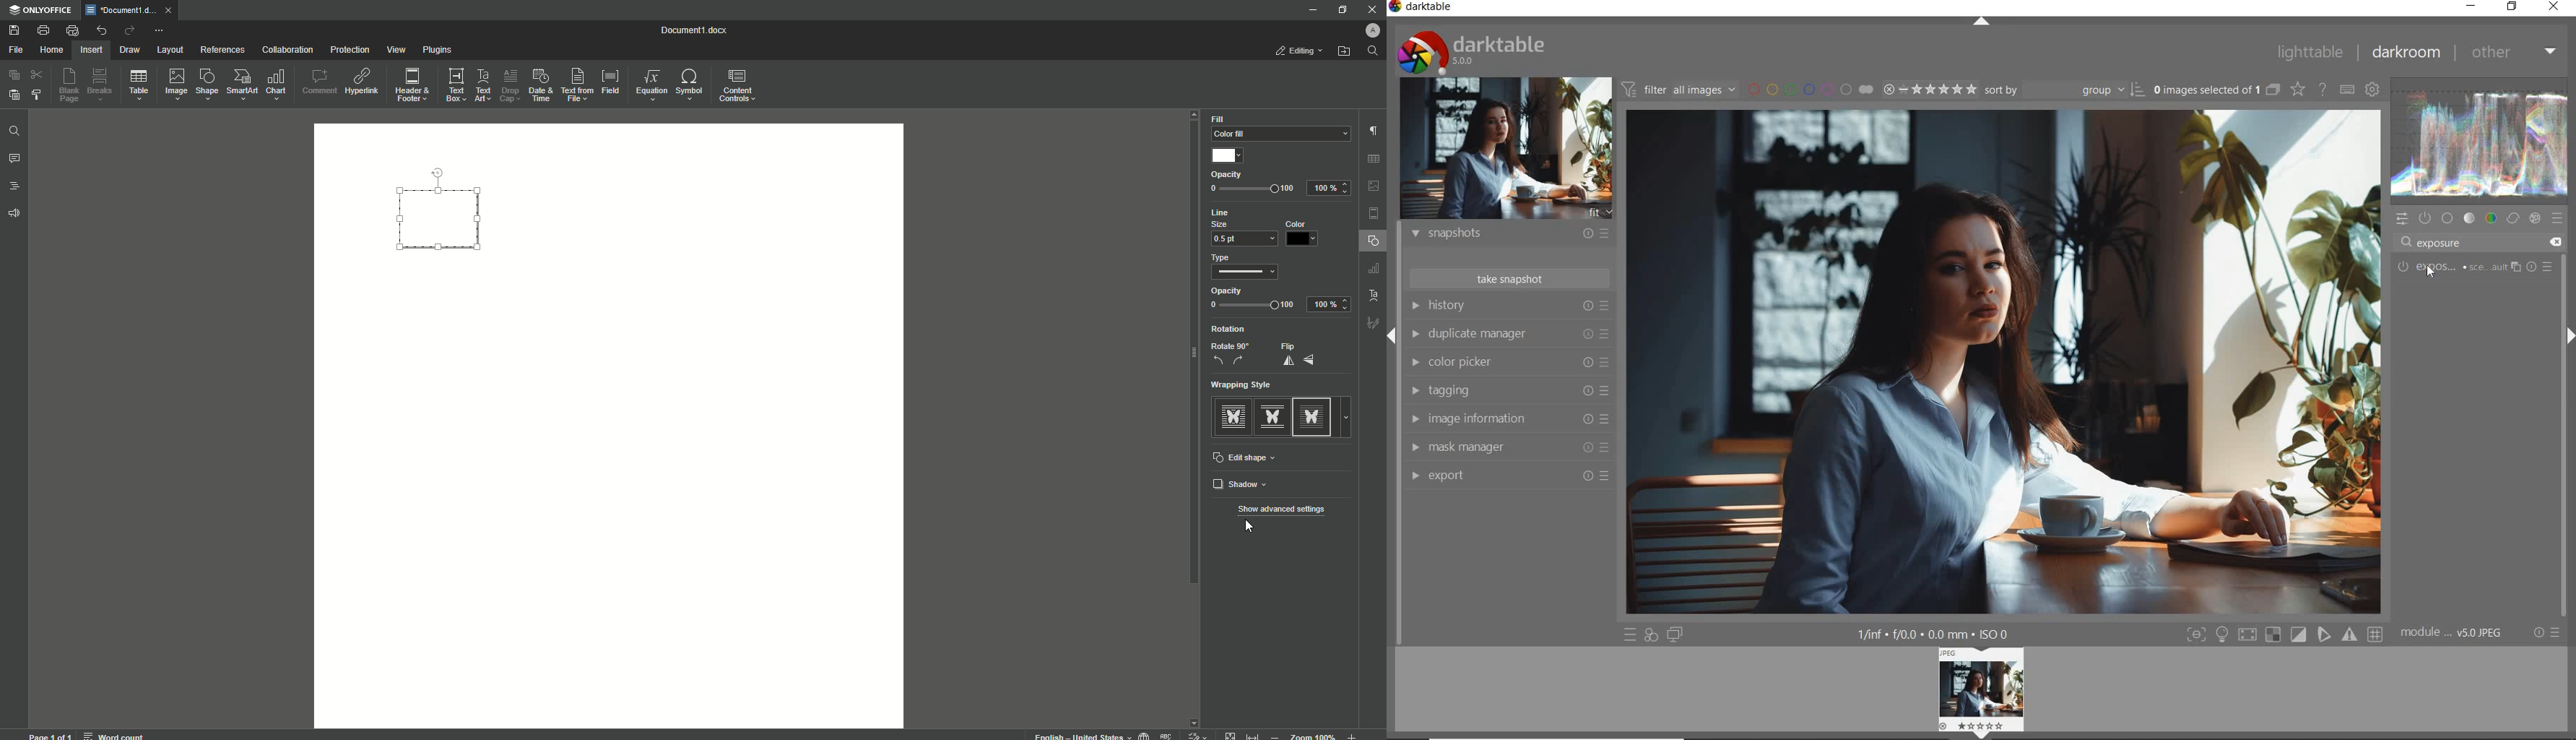  What do you see at coordinates (2559, 242) in the screenshot?
I see `delete` at bounding box center [2559, 242].